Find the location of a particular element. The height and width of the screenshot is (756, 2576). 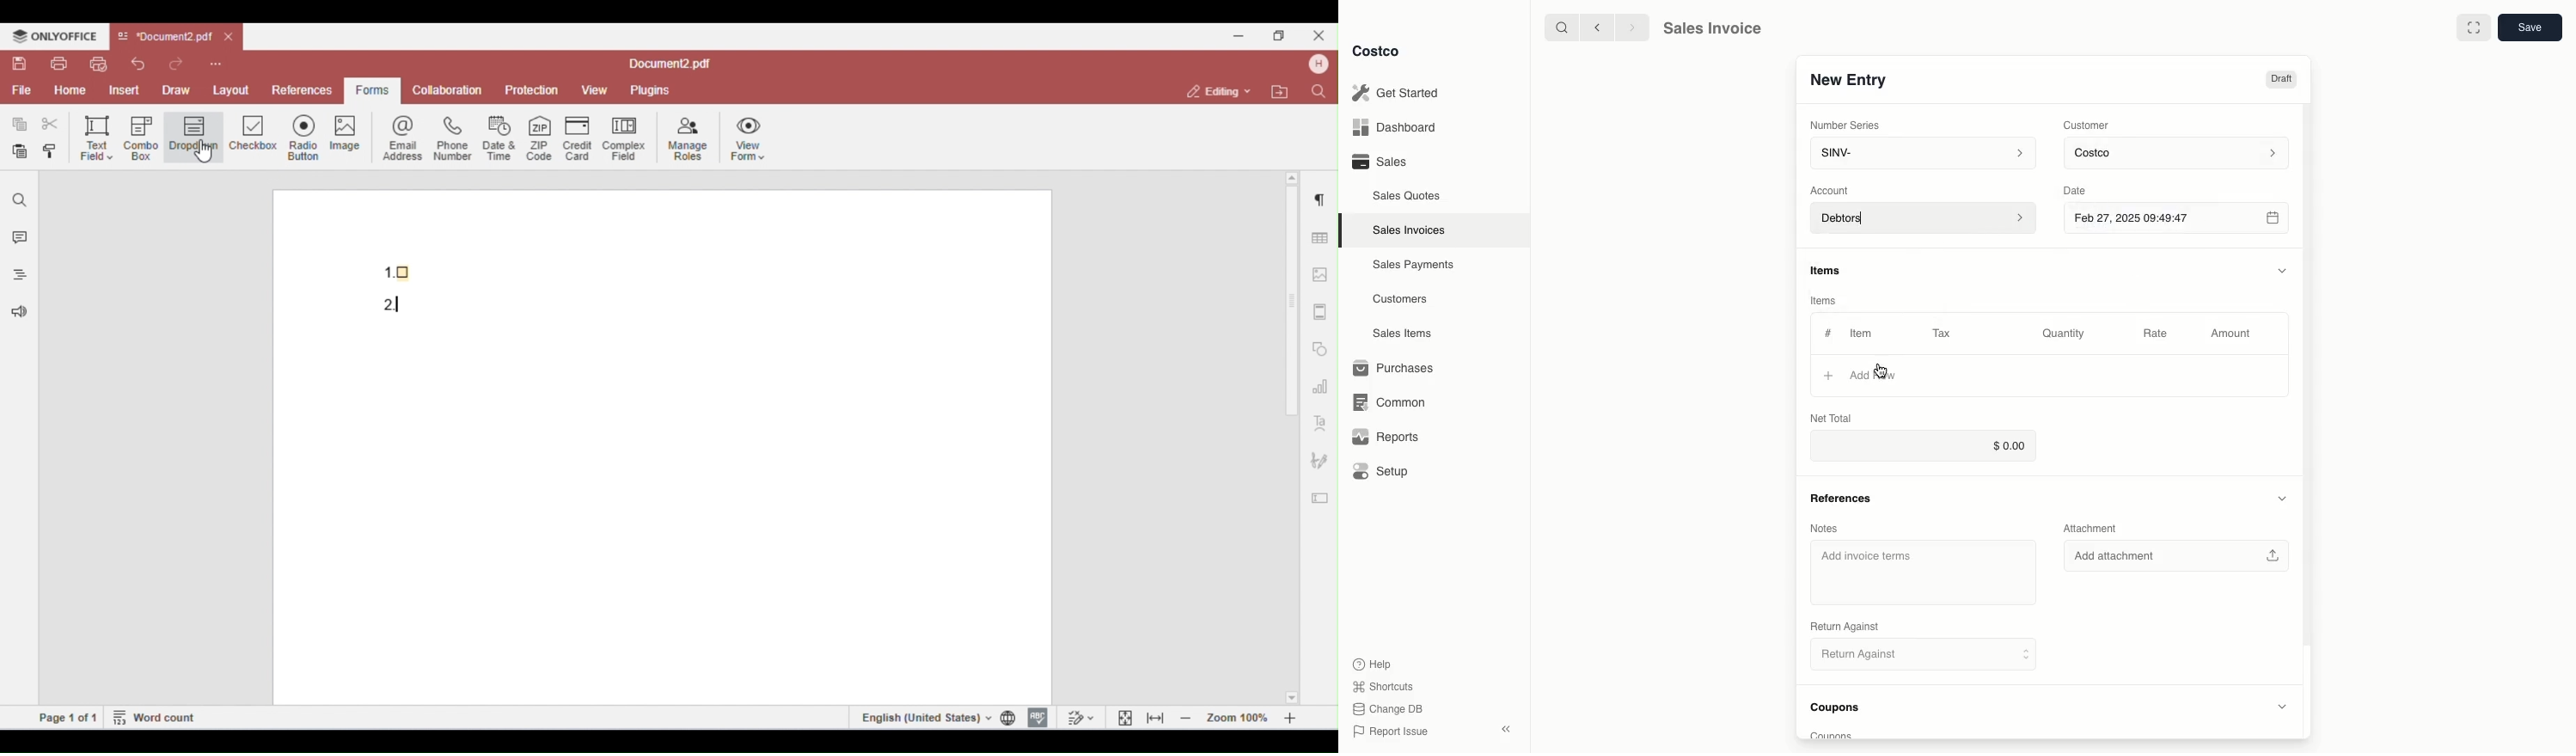

Sales Invoice is located at coordinates (1711, 28).